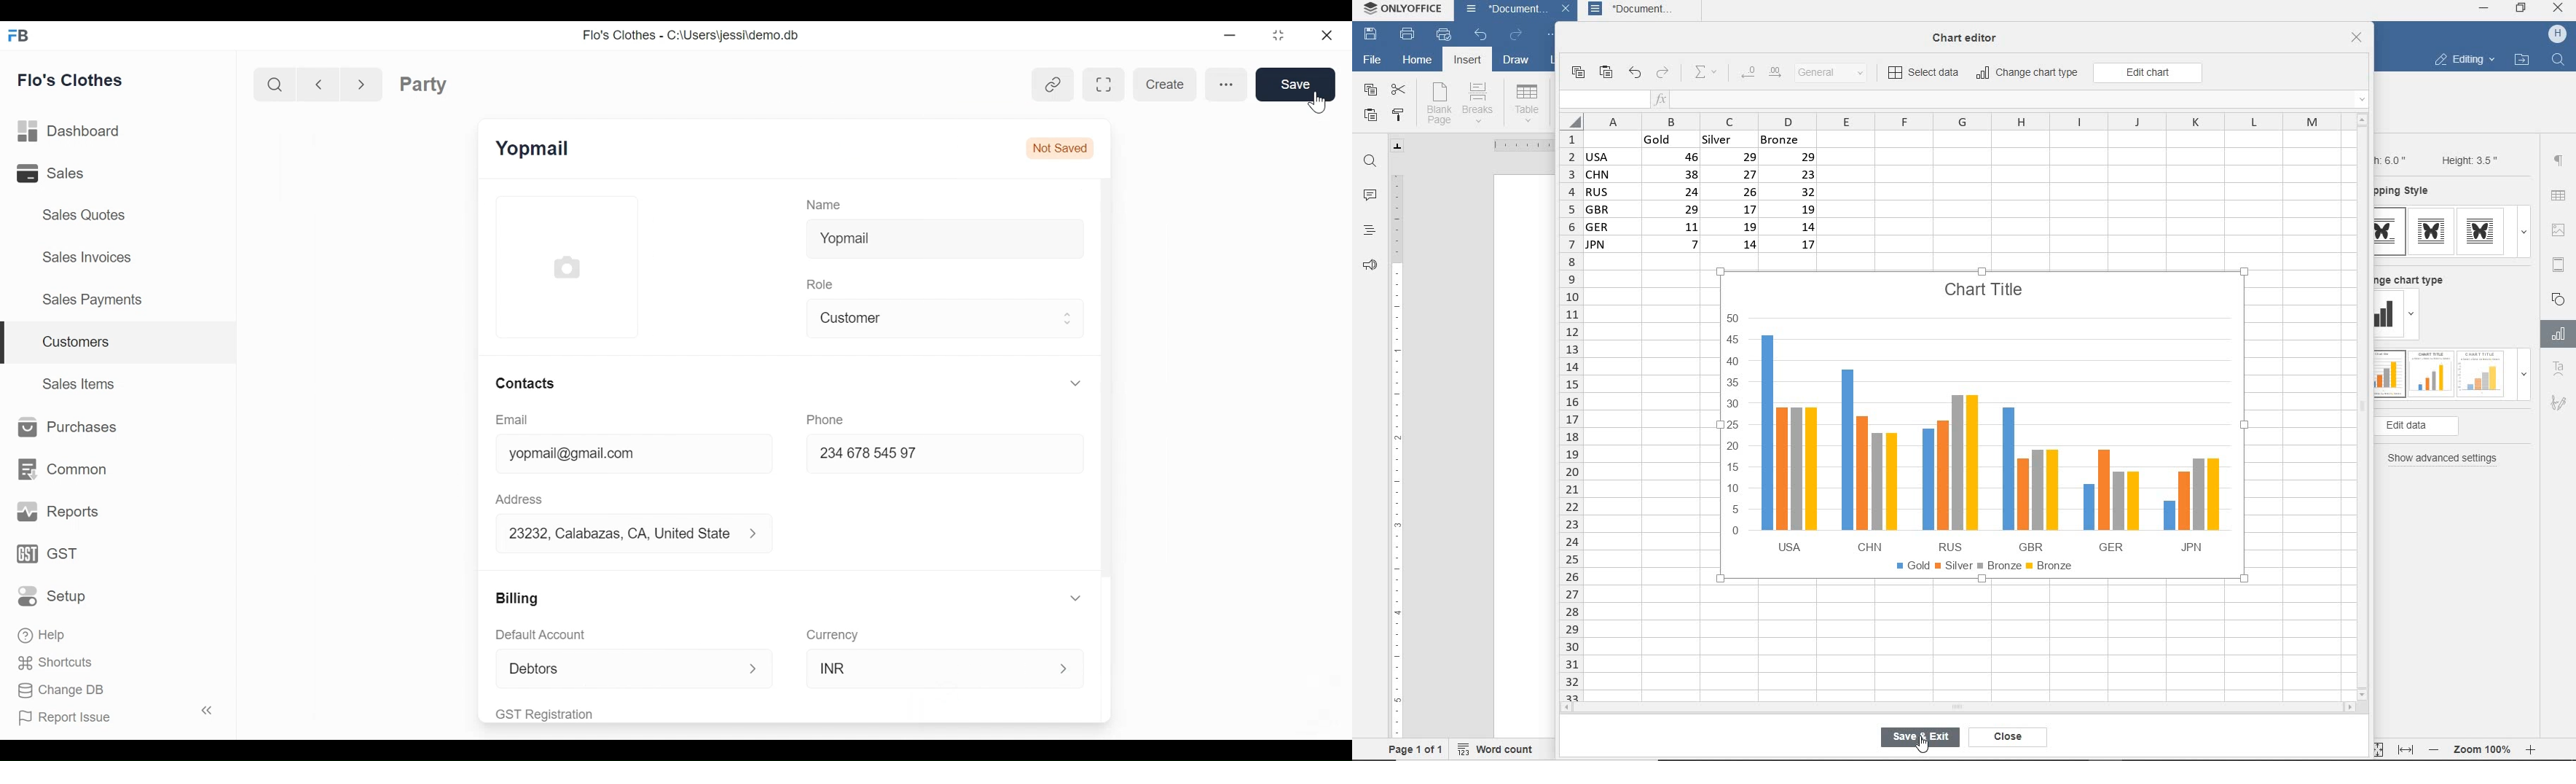 This screenshot has height=784, width=2576. I want to click on rows, so click(1569, 415).